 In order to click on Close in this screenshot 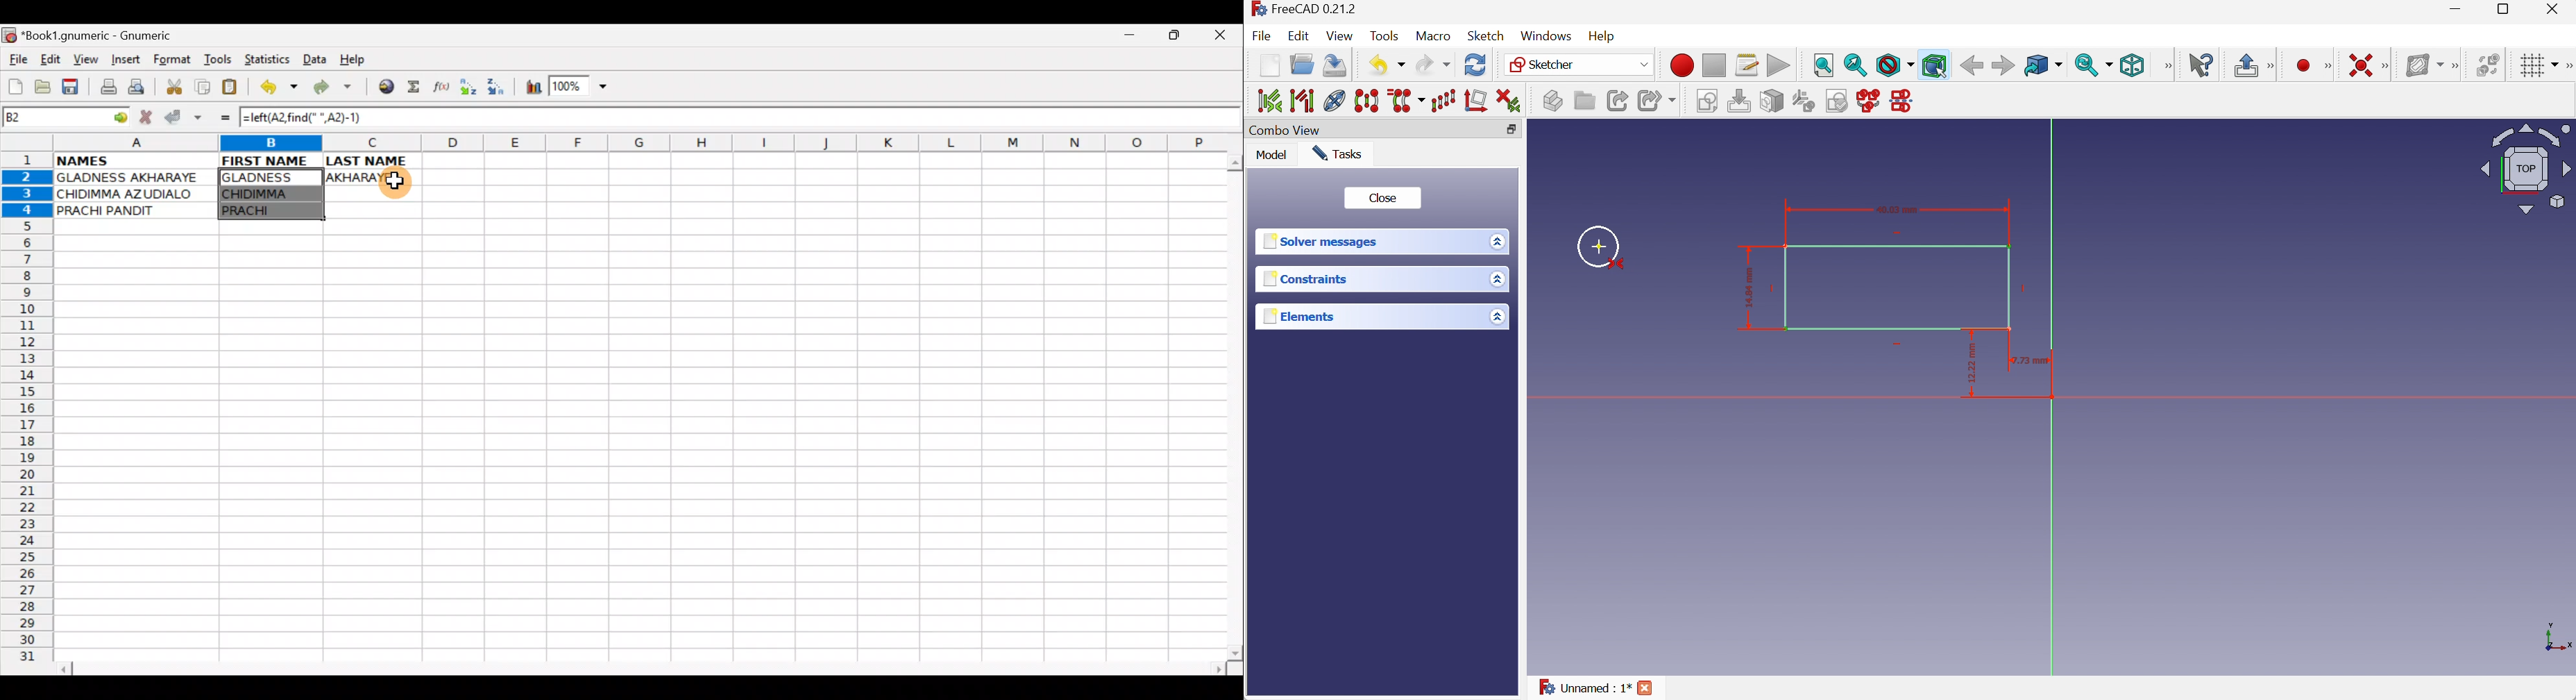, I will do `click(2553, 10)`.